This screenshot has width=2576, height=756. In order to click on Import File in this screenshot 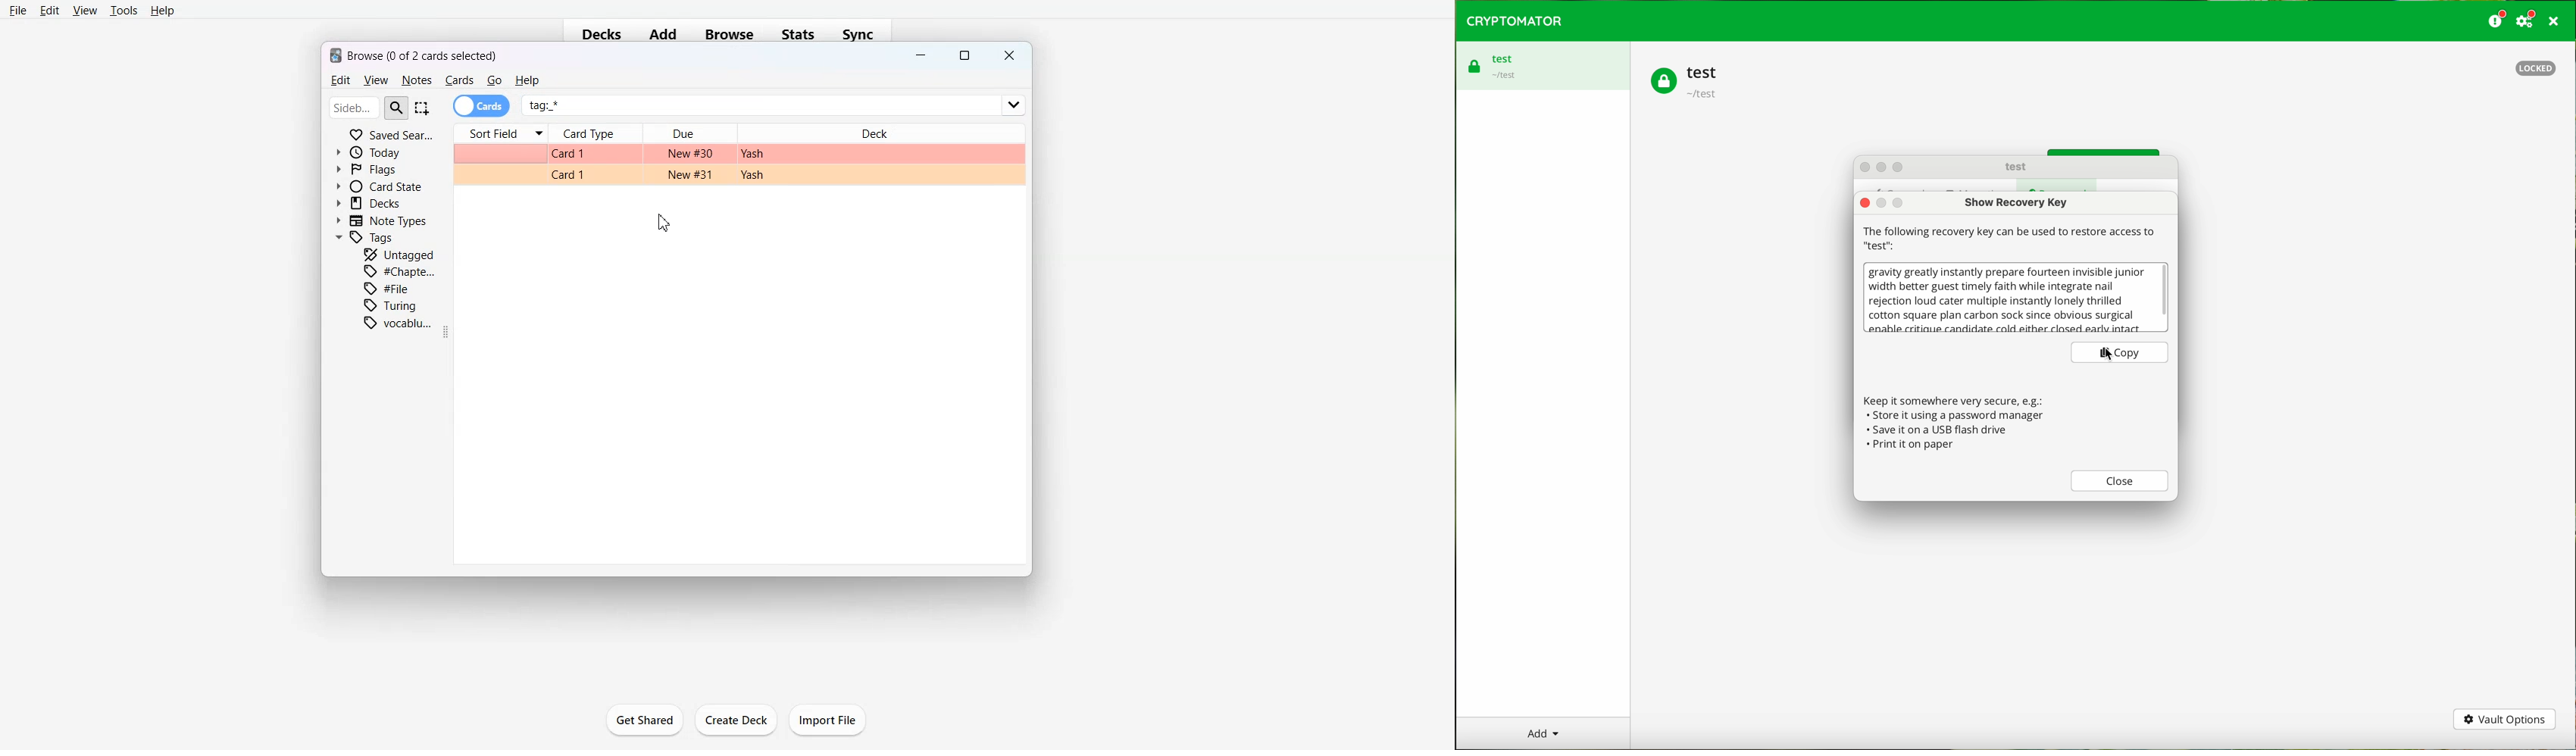, I will do `click(829, 720)`.